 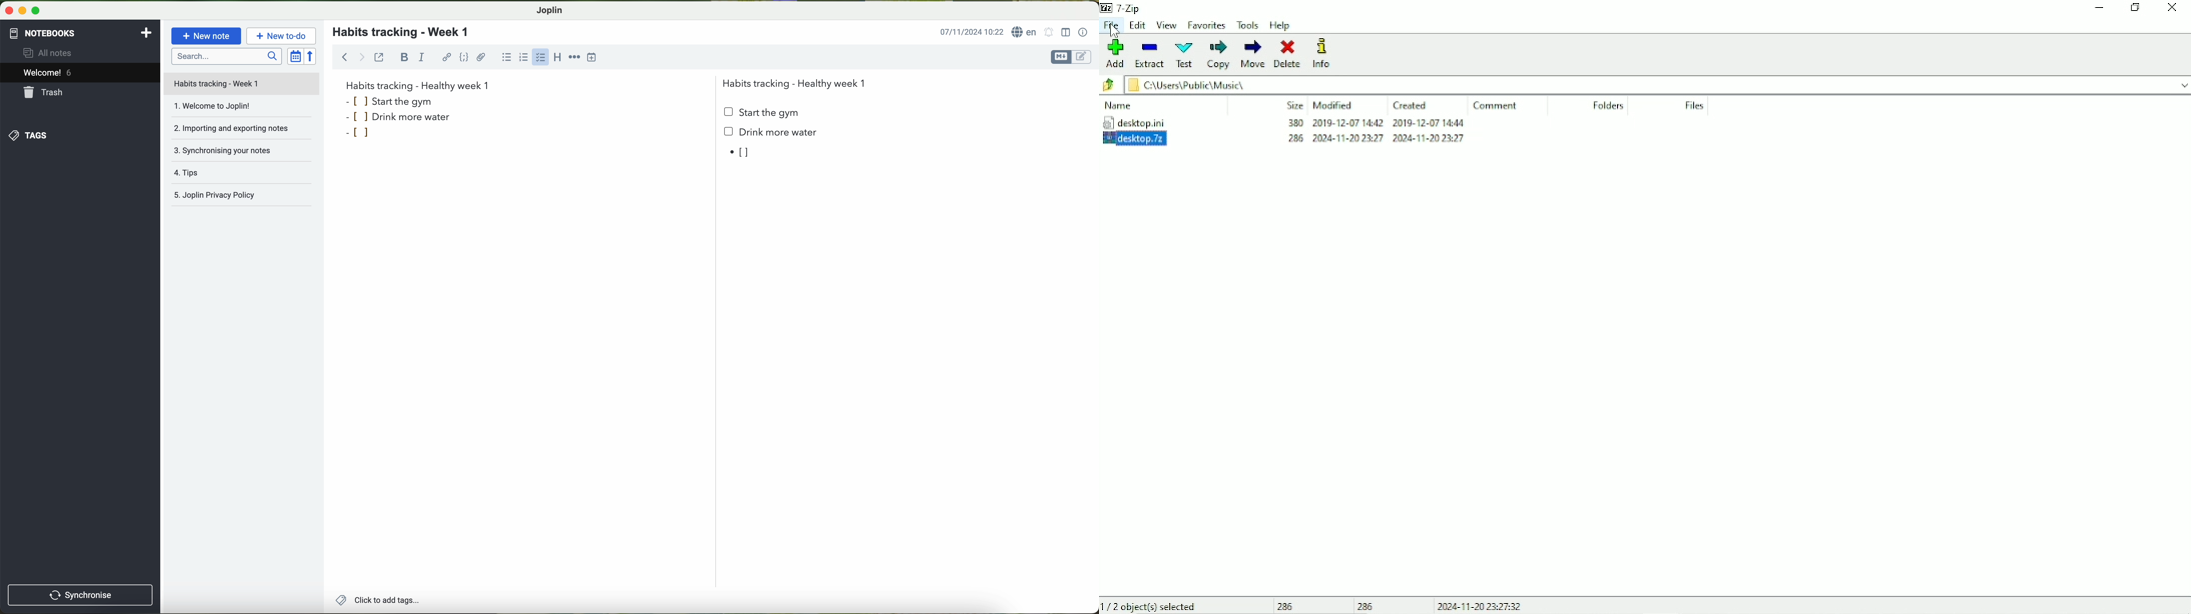 I want to click on cursor on checkbox, so click(x=542, y=59).